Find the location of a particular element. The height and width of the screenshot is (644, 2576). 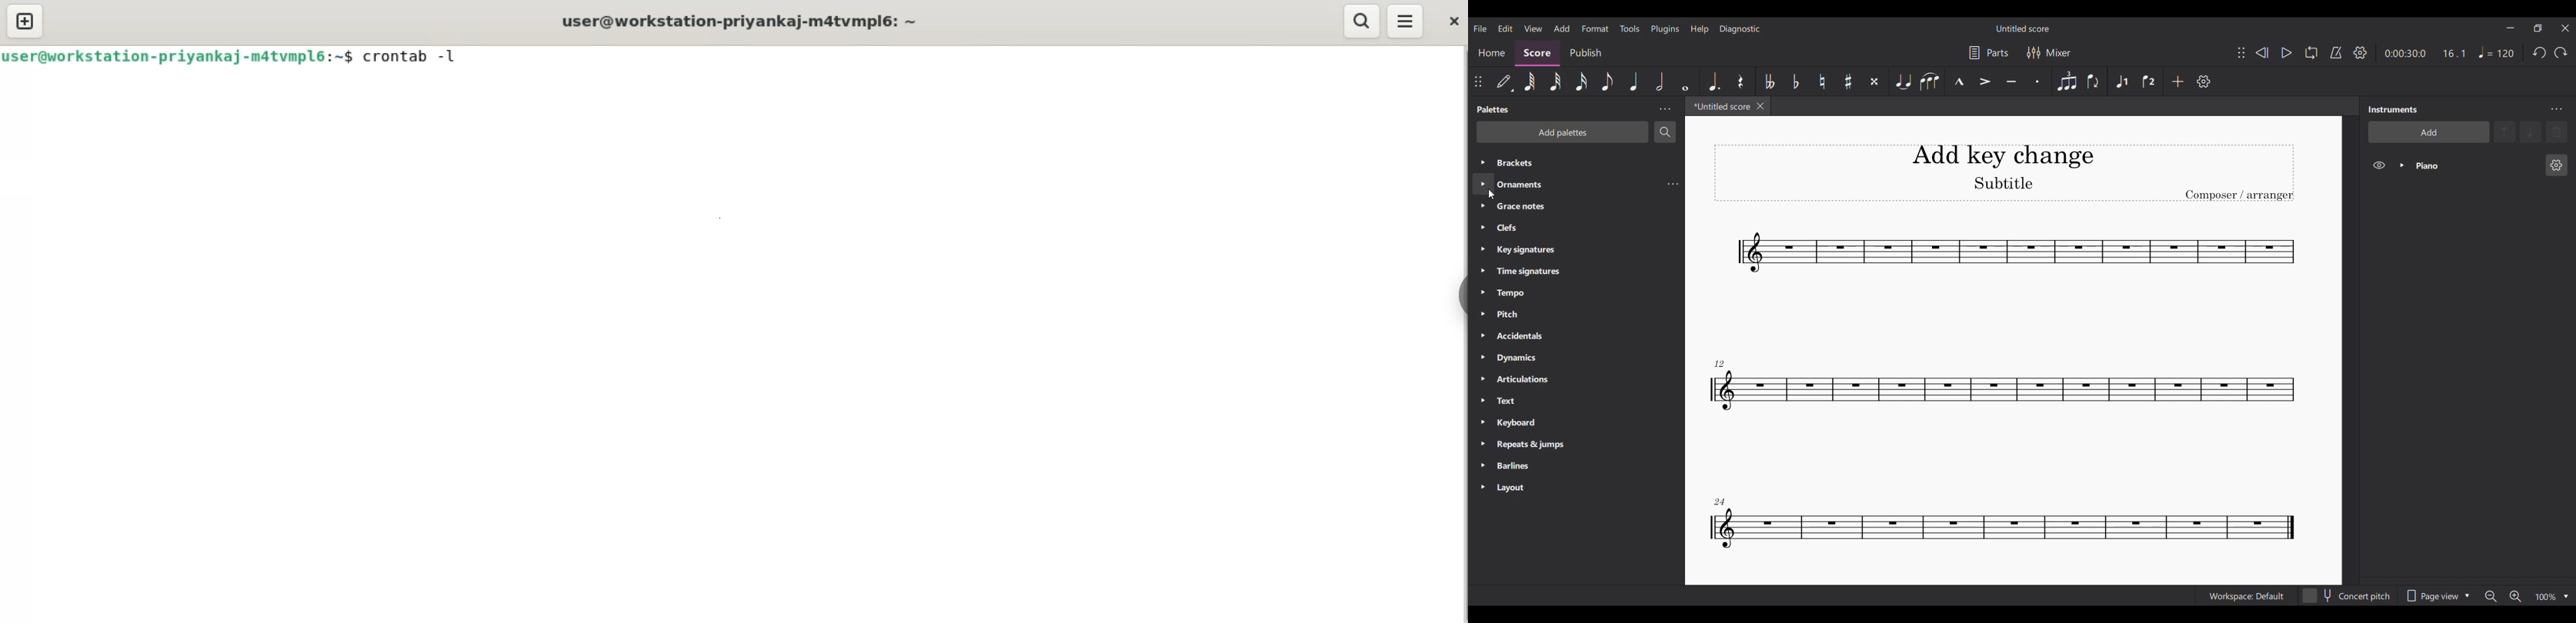

Move up is located at coordinates (2504, 132).